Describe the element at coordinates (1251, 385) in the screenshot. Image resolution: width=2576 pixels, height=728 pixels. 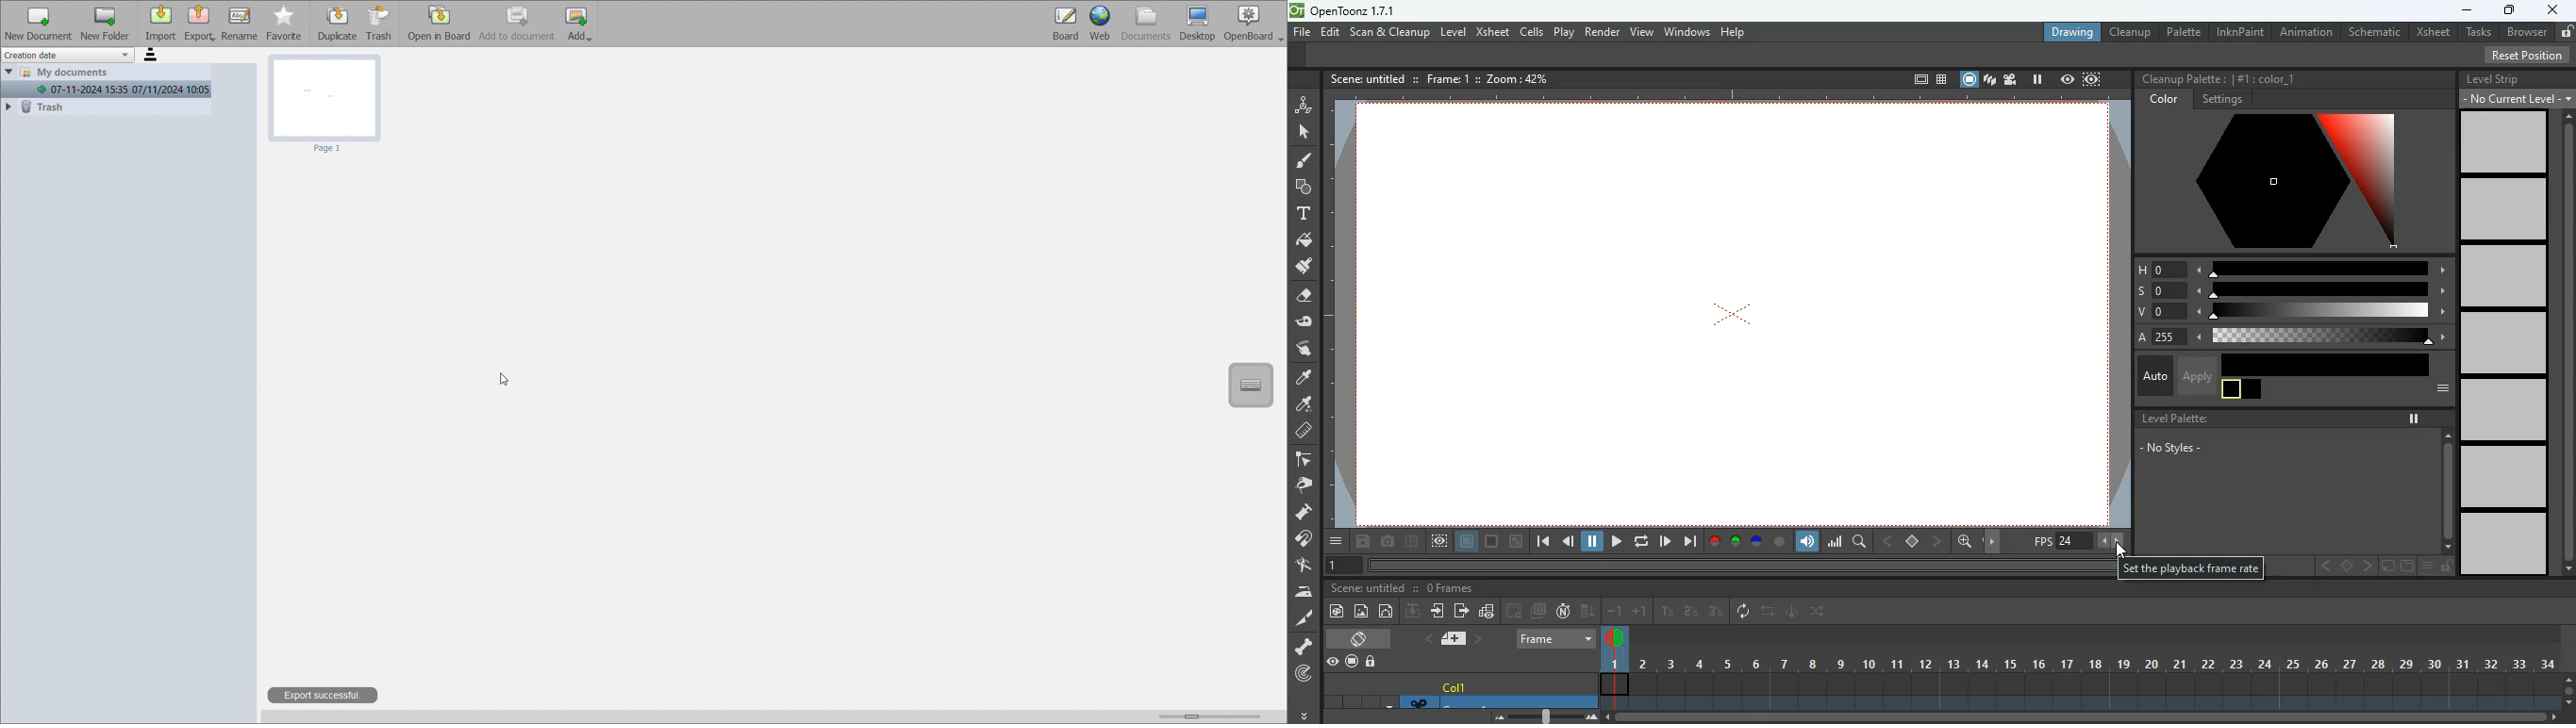
I see `virtual keyboard` at that location.